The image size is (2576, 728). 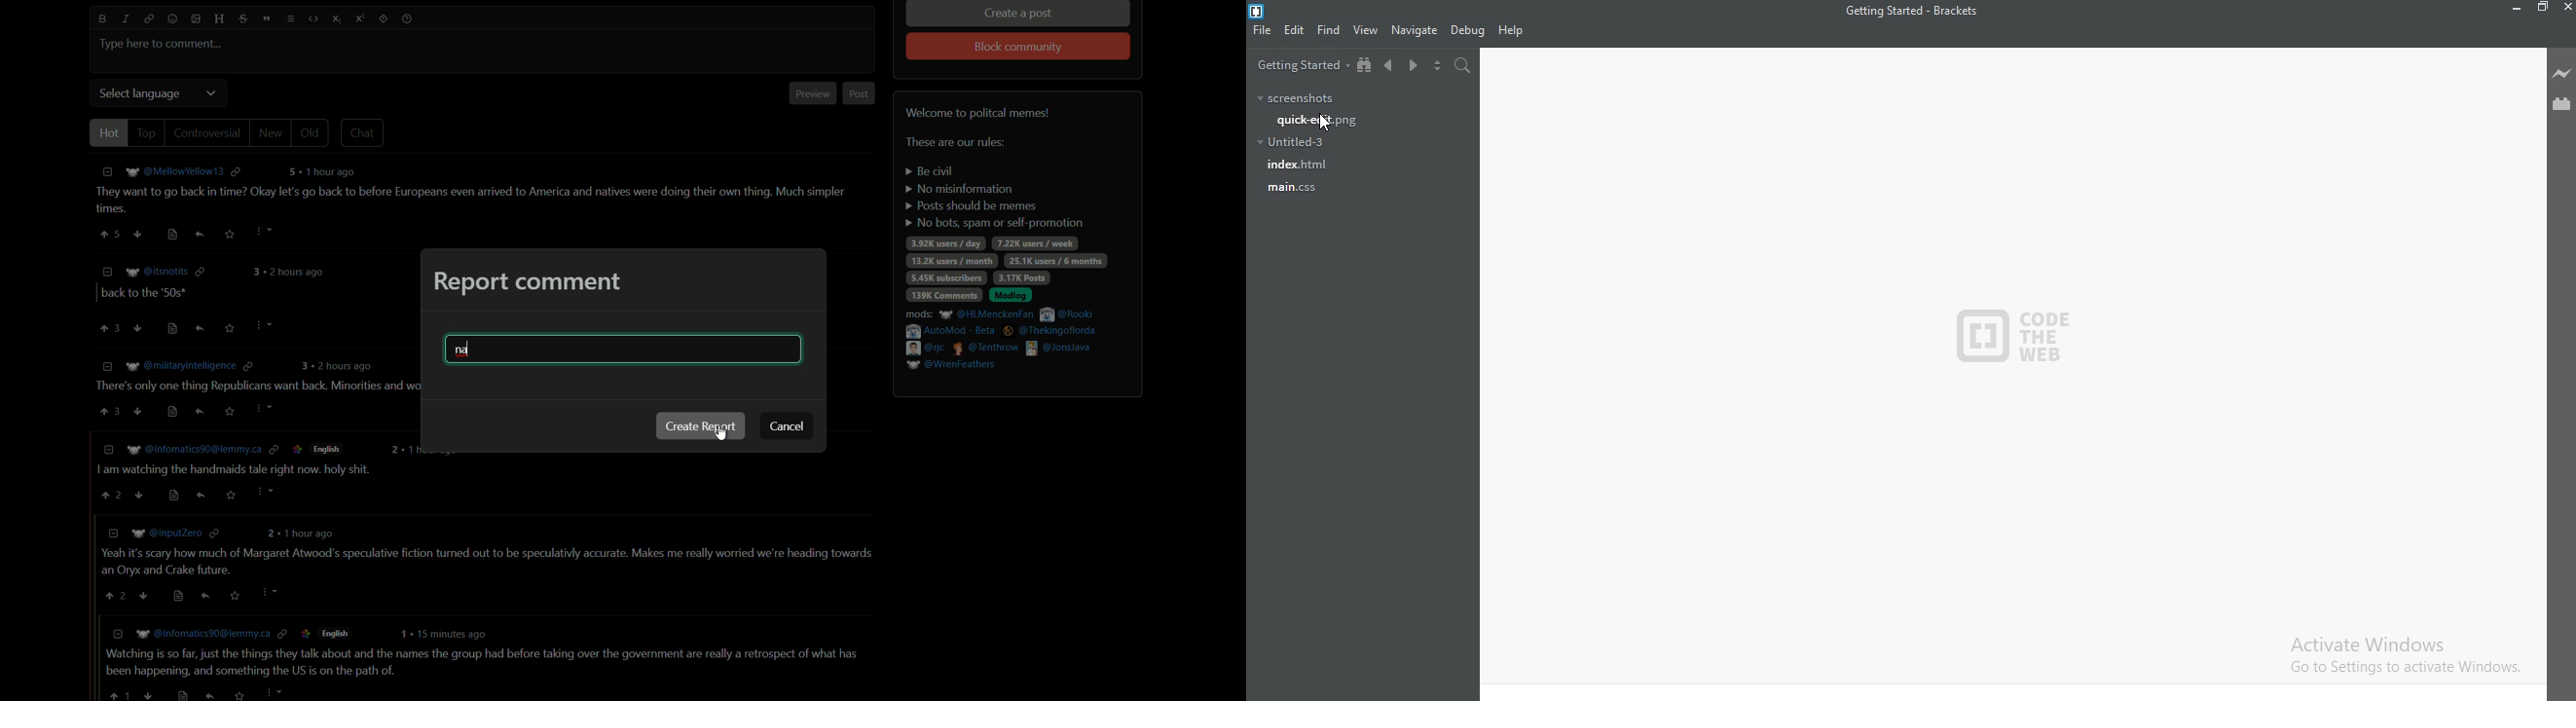 What do you see at coordinates (1390, 67) in the screenshot?
I see `backward` at bounding box center [1390, 67].